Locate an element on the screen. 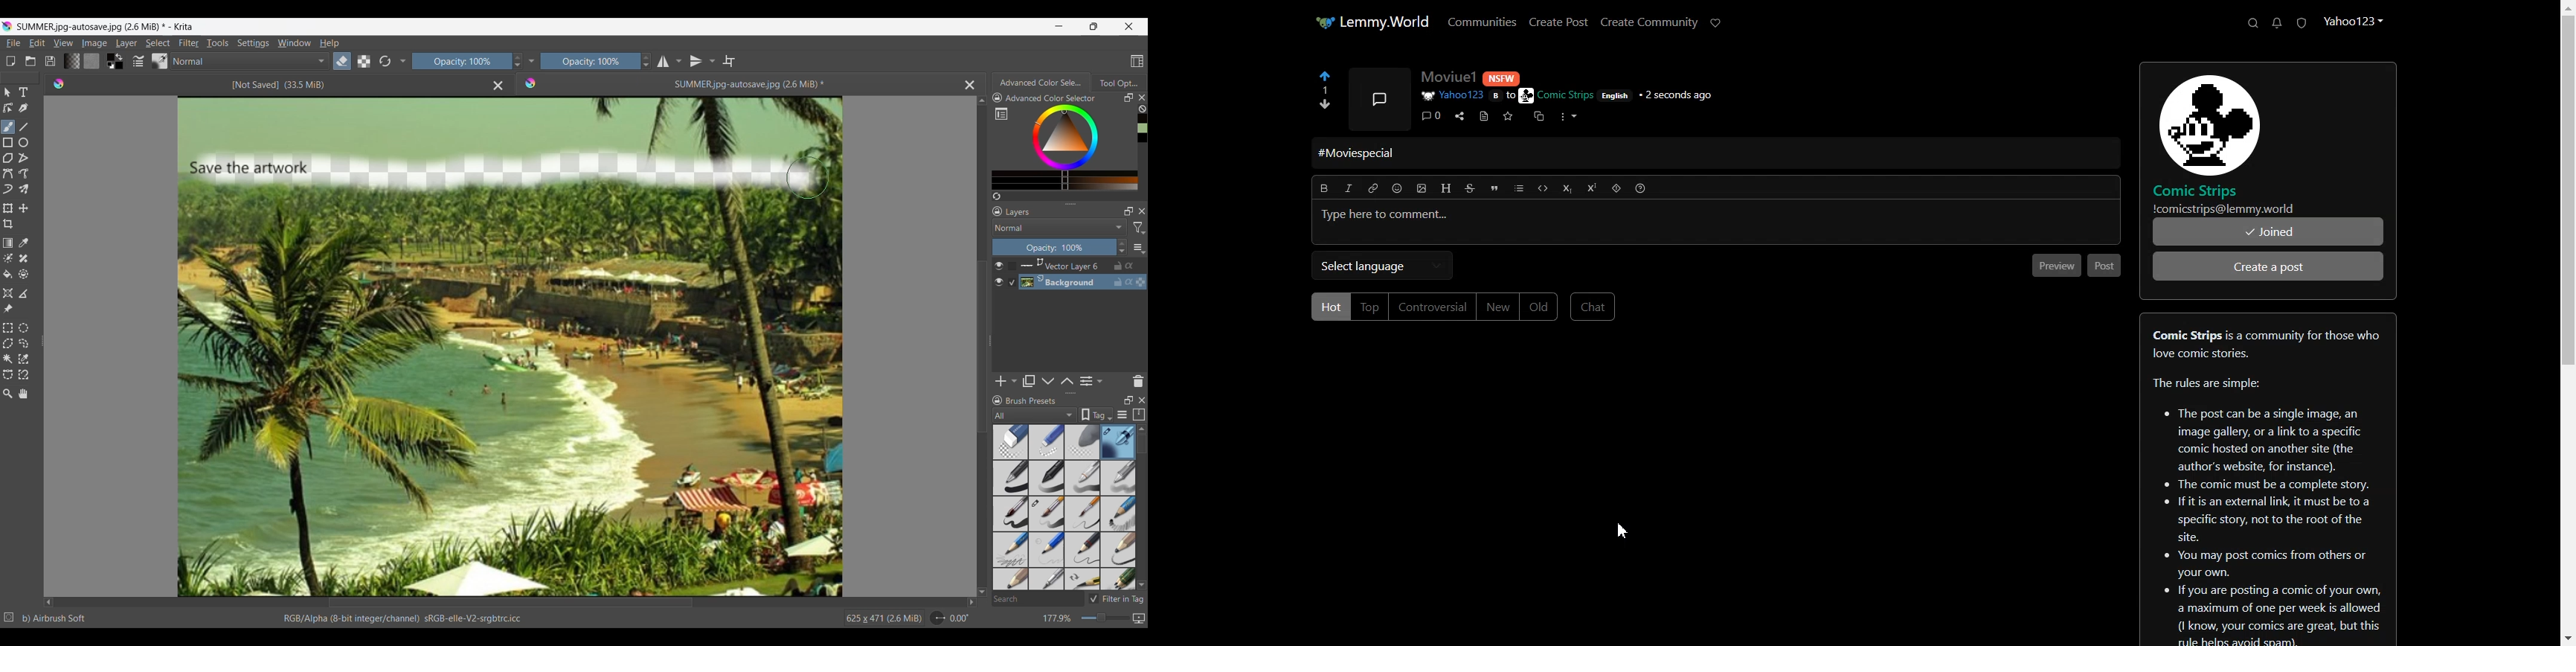  Dynamic brush tool is located at coordinates (8, 189).